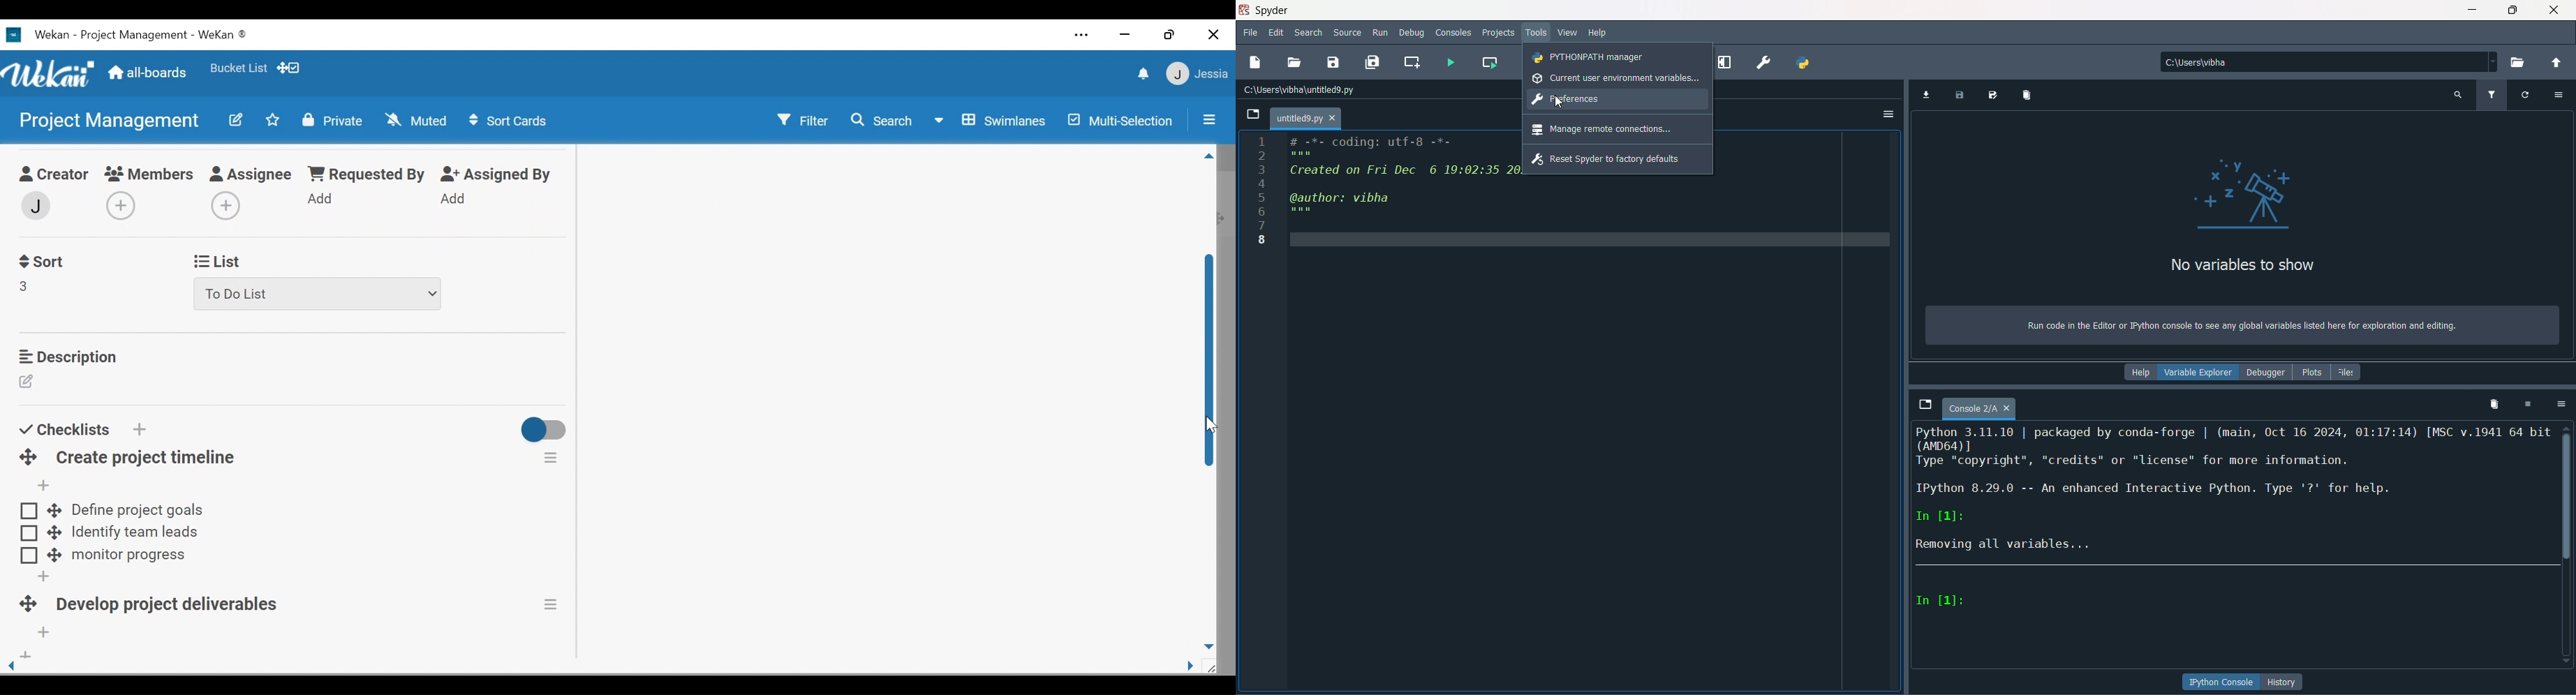 This screenshot has width=2576, height=700. I want to click on cursor, so click(1208, 427).